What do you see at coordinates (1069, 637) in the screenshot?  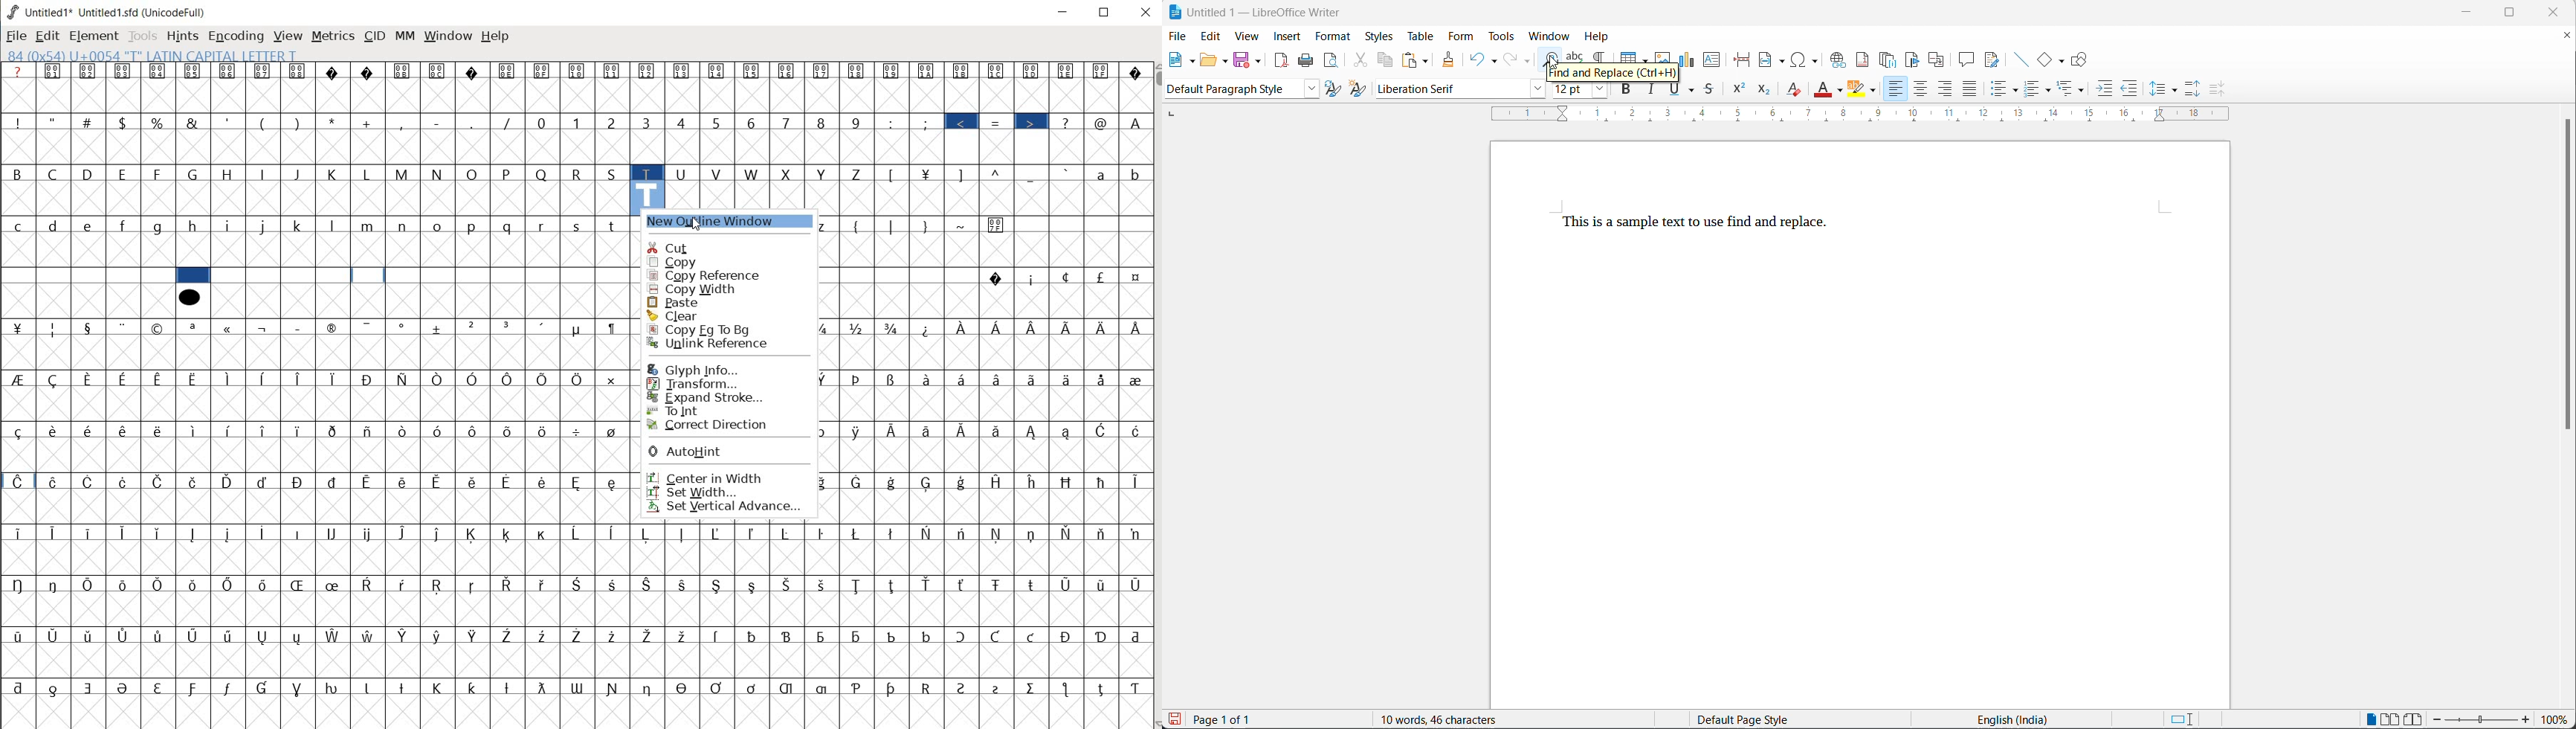 I see `Symbol` at bounding box center [1069, 637].